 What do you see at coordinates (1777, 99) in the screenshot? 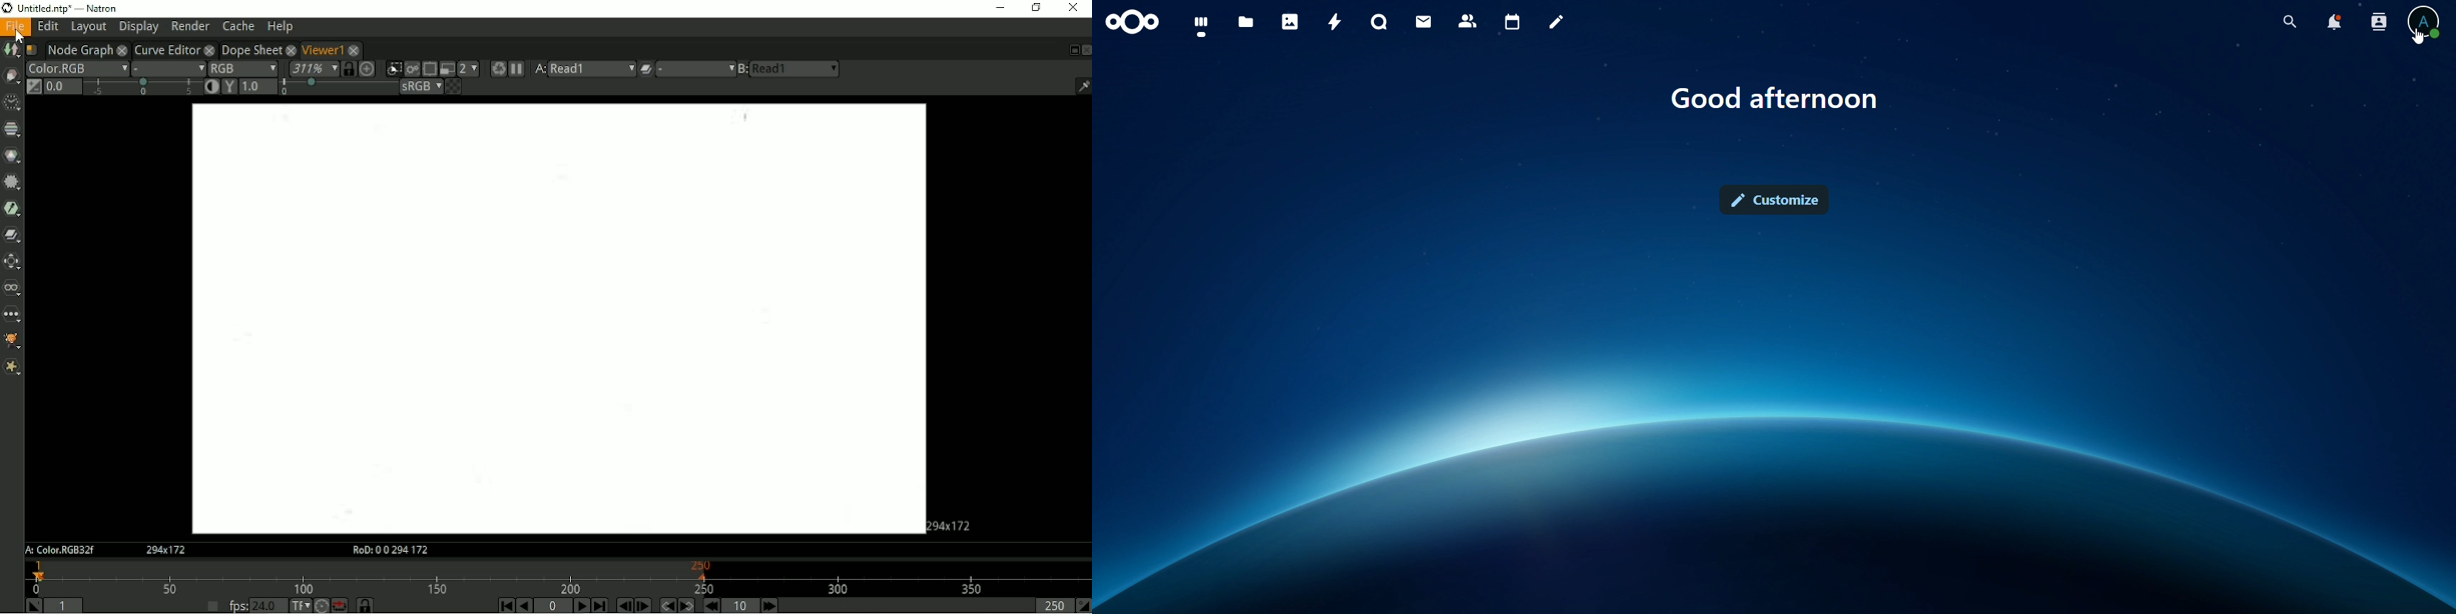
I see `text` at bounding box center [1777, 99].